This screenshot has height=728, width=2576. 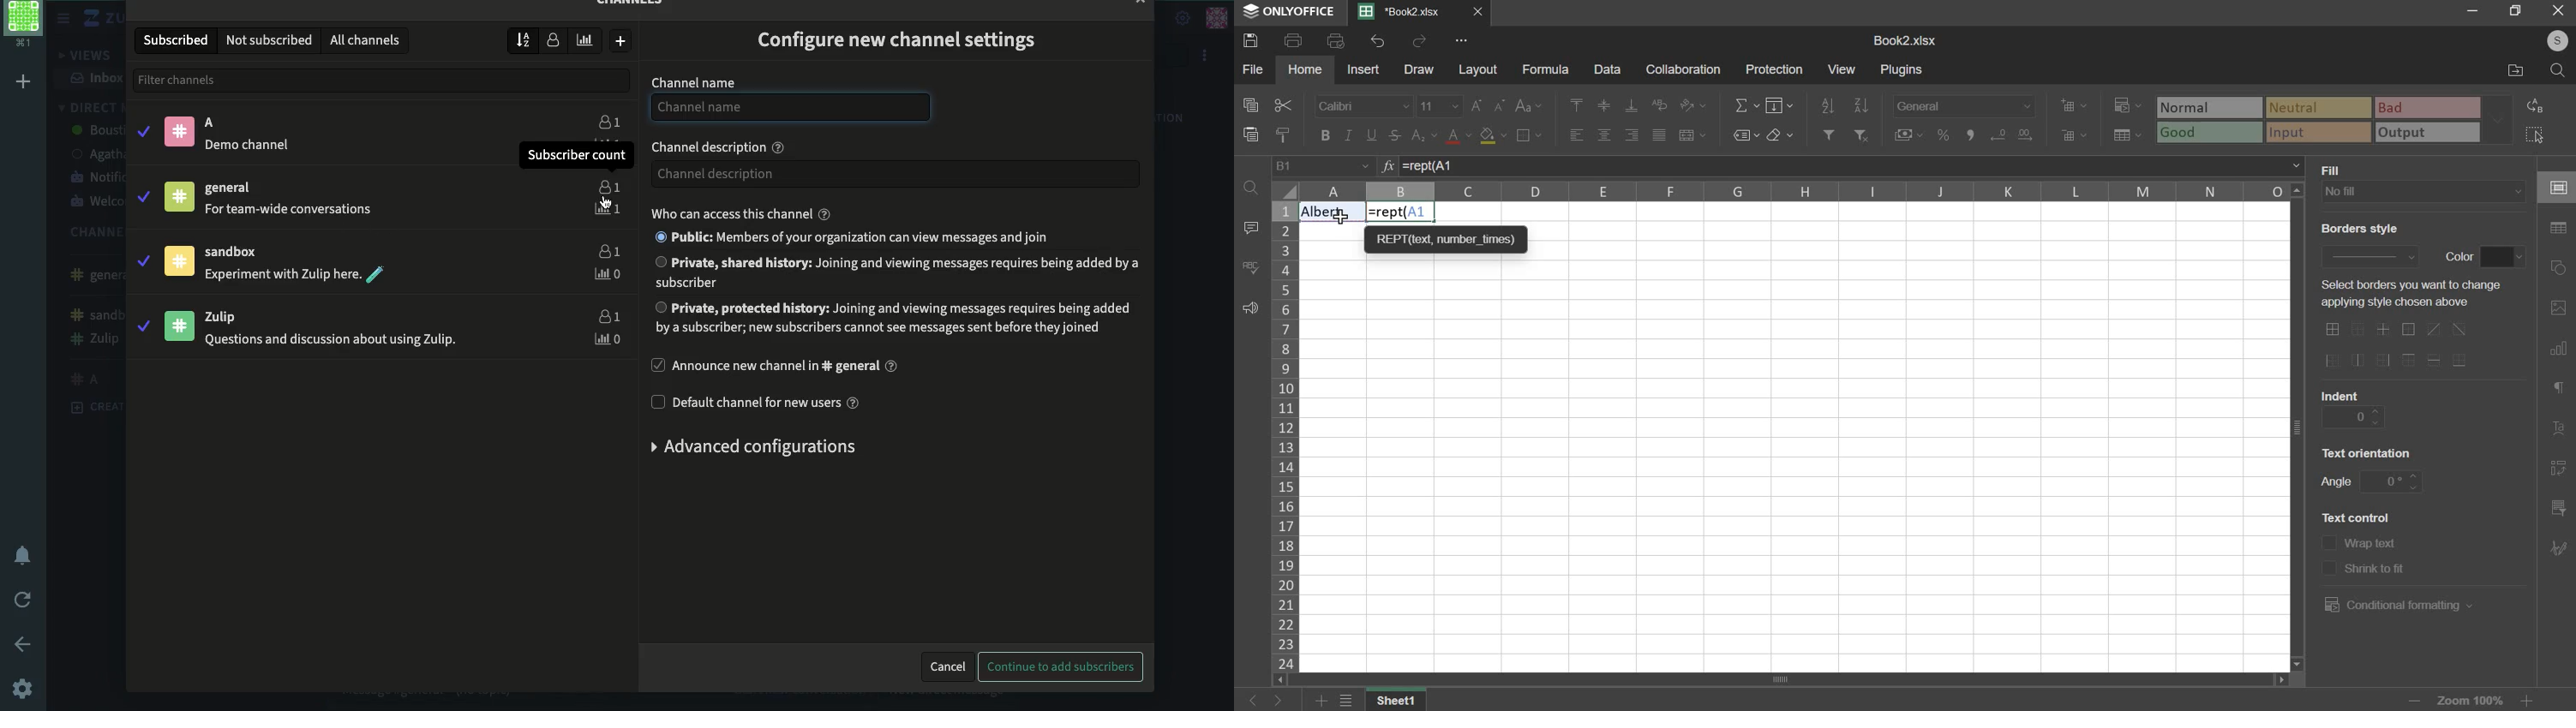 I want to click on percentage, so click(x=1943, y=134).